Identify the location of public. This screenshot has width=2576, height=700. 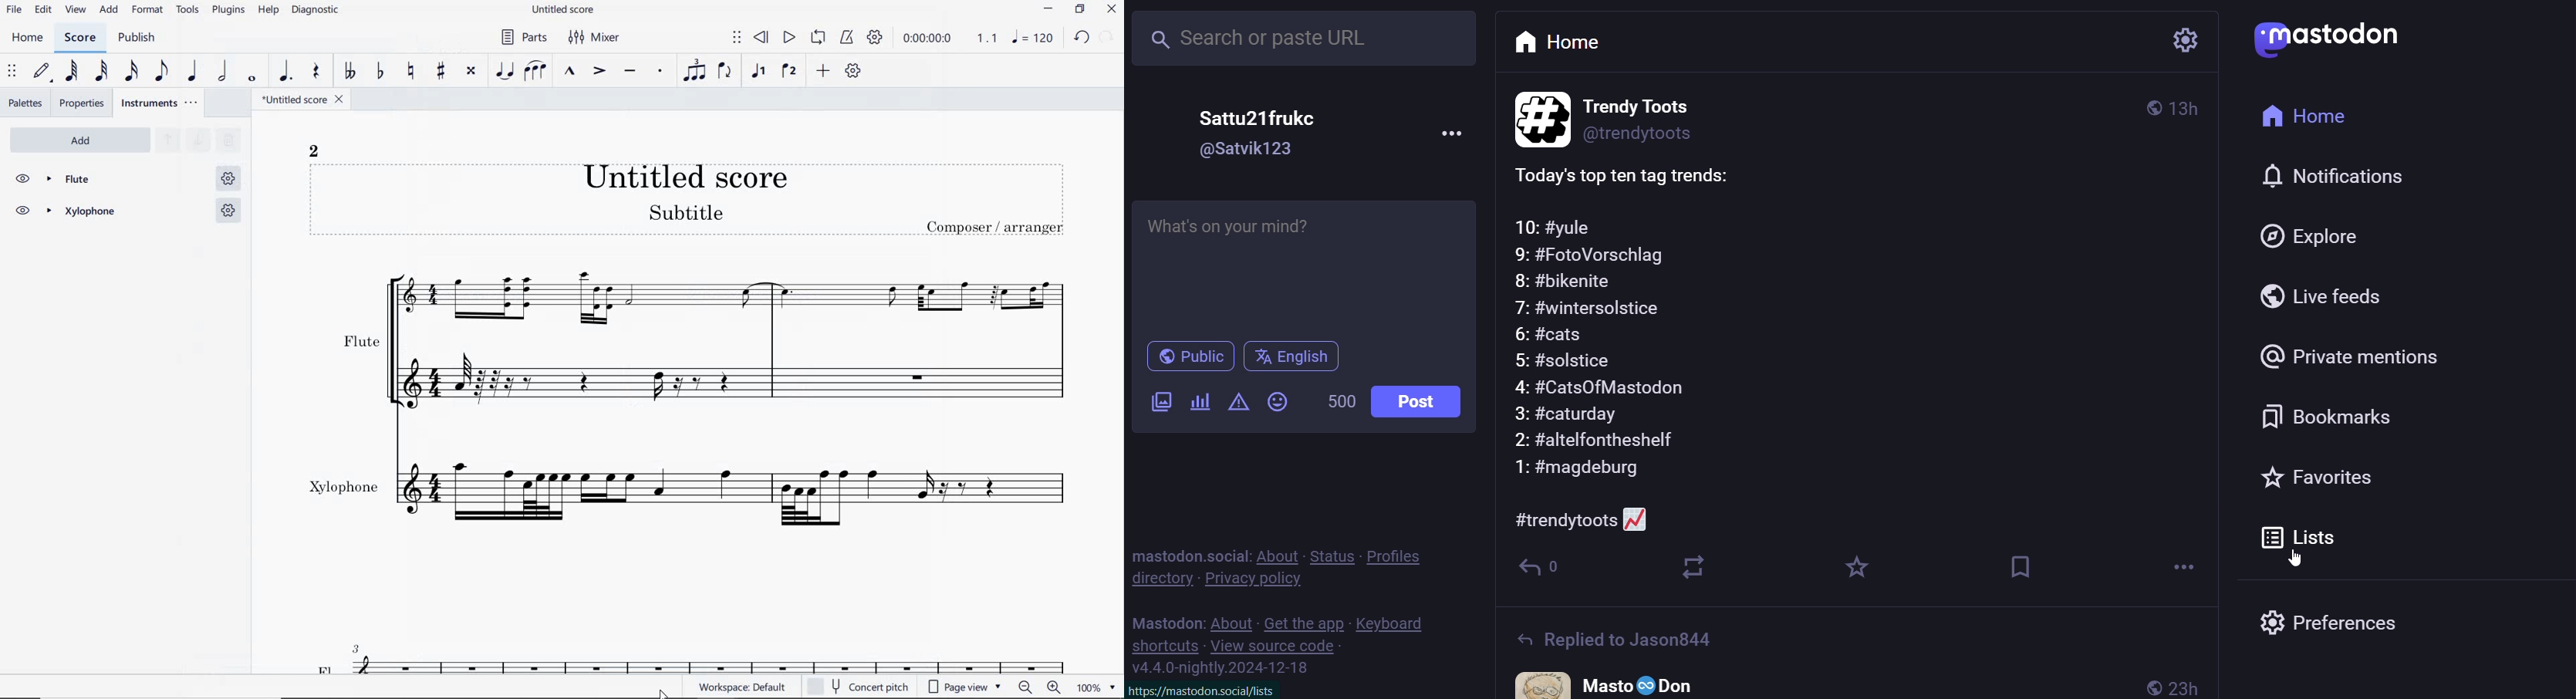
(1188, 356).